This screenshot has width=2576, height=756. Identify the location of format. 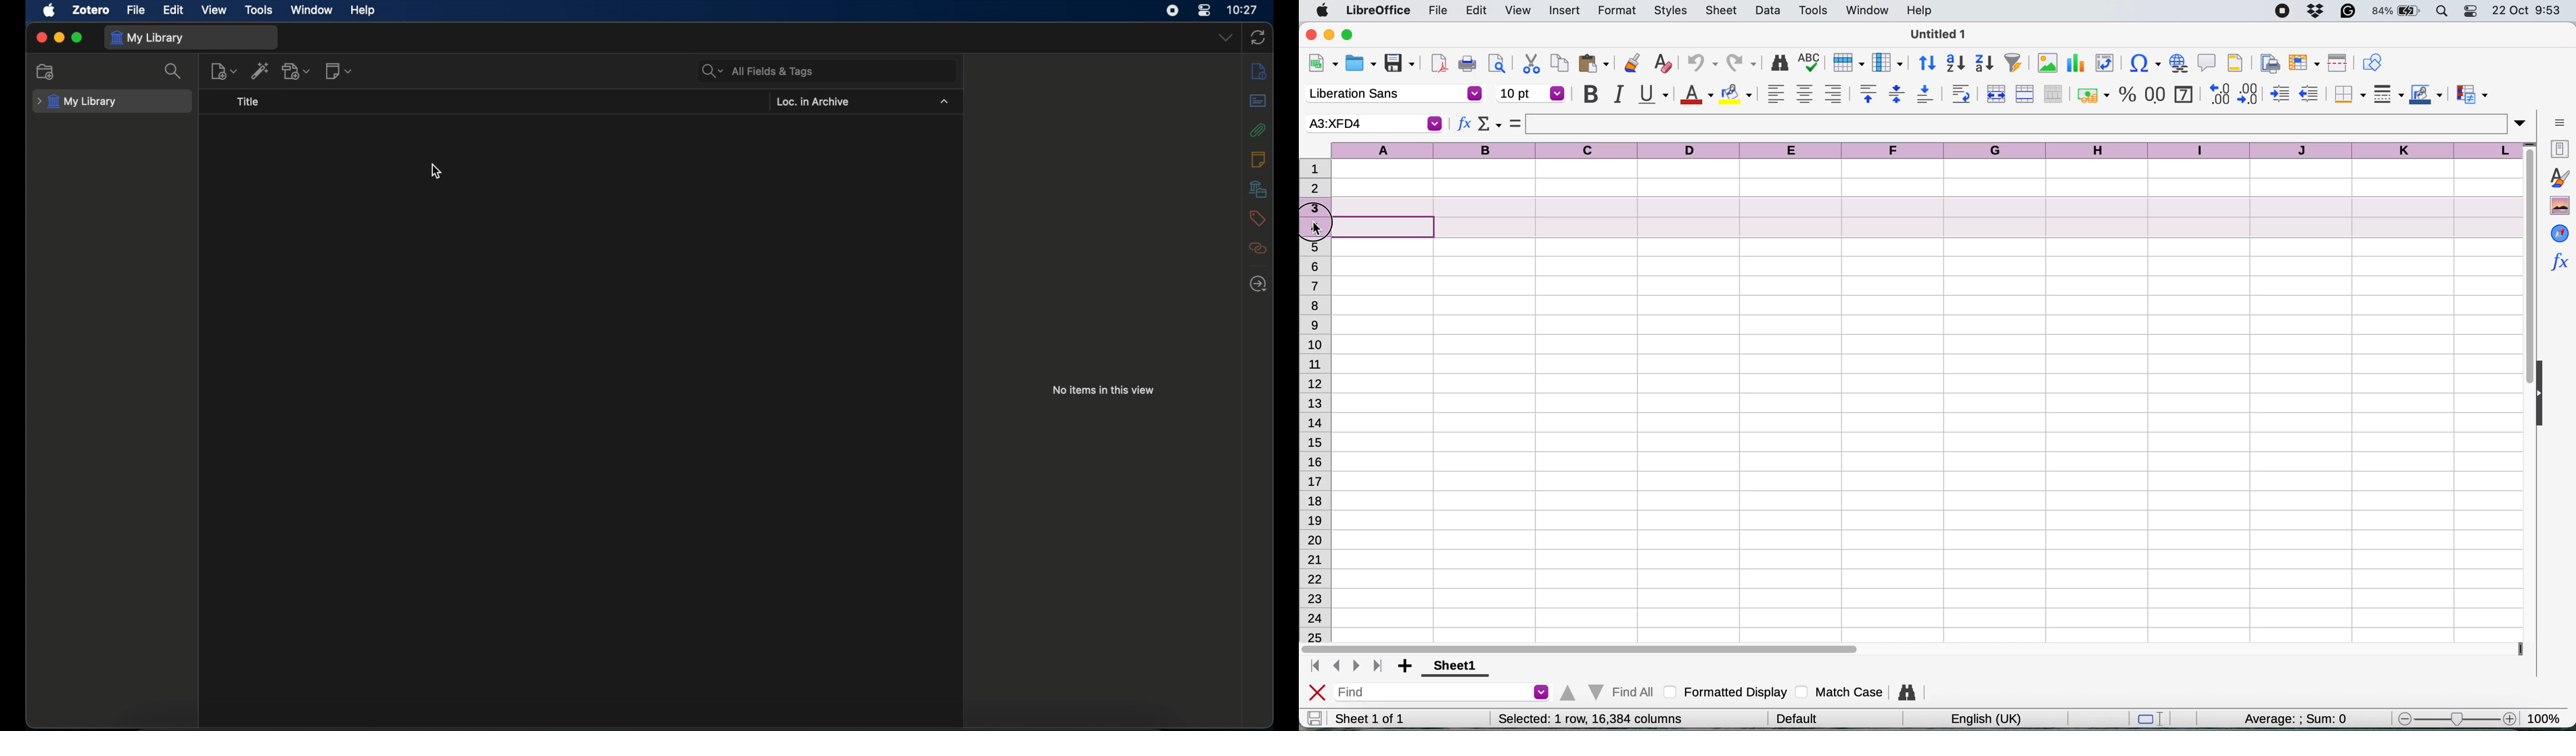
(1618, 12).